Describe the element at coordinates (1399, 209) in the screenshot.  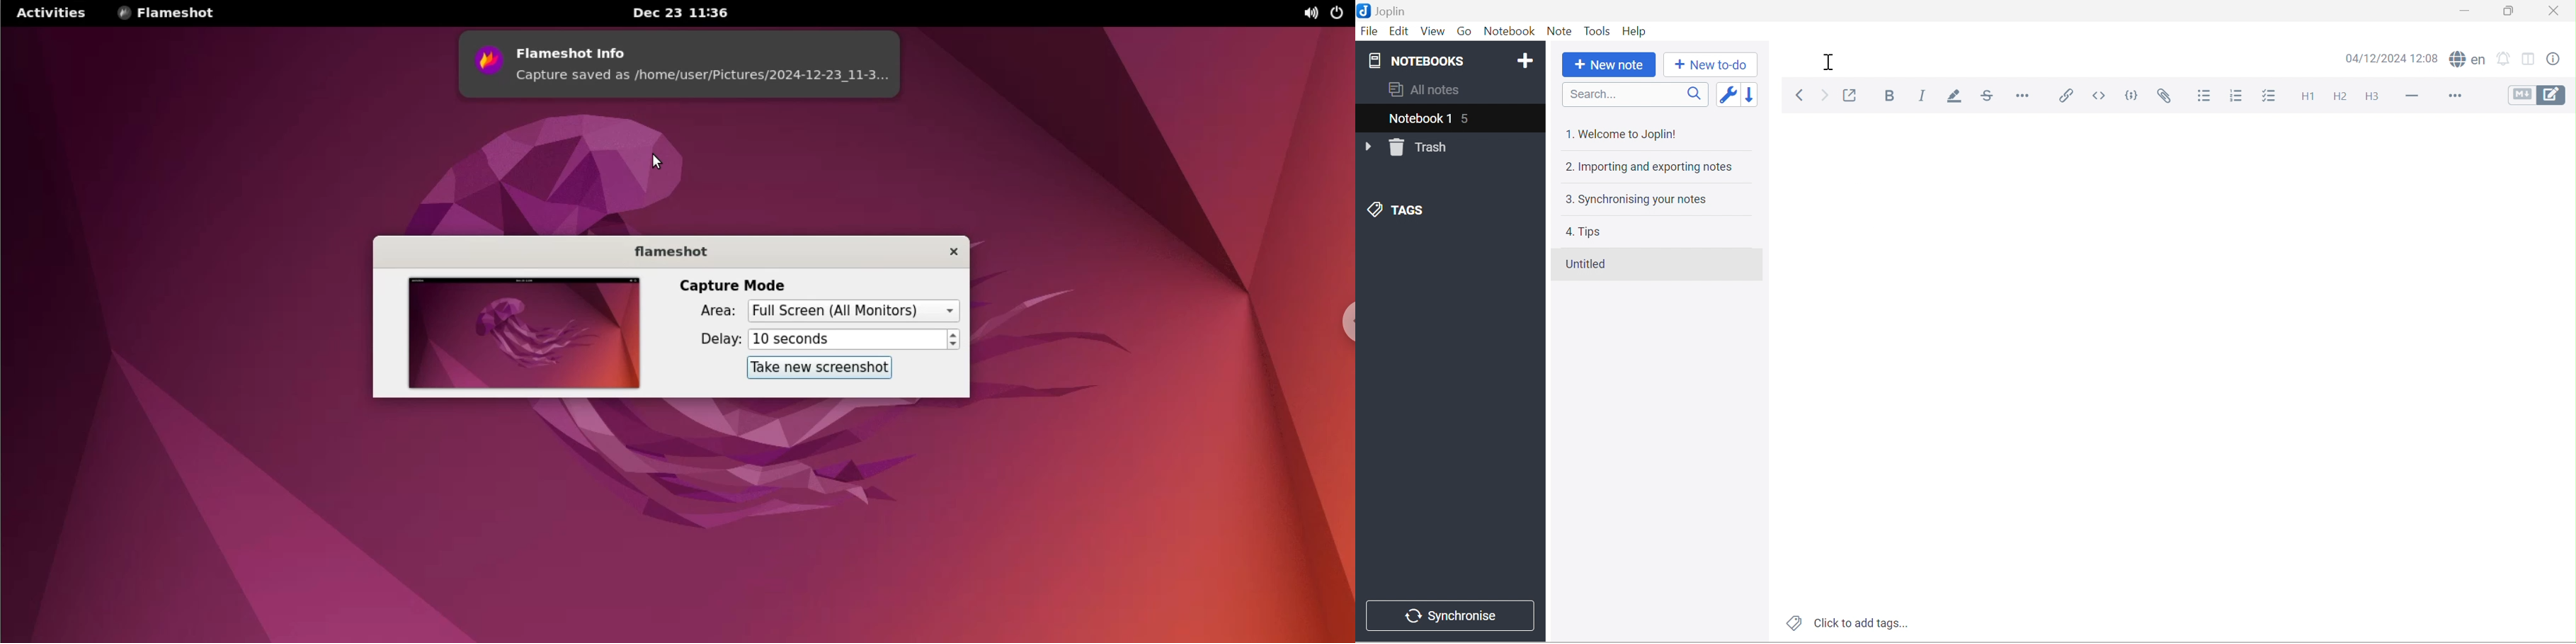
I see `TAGS` at that location.